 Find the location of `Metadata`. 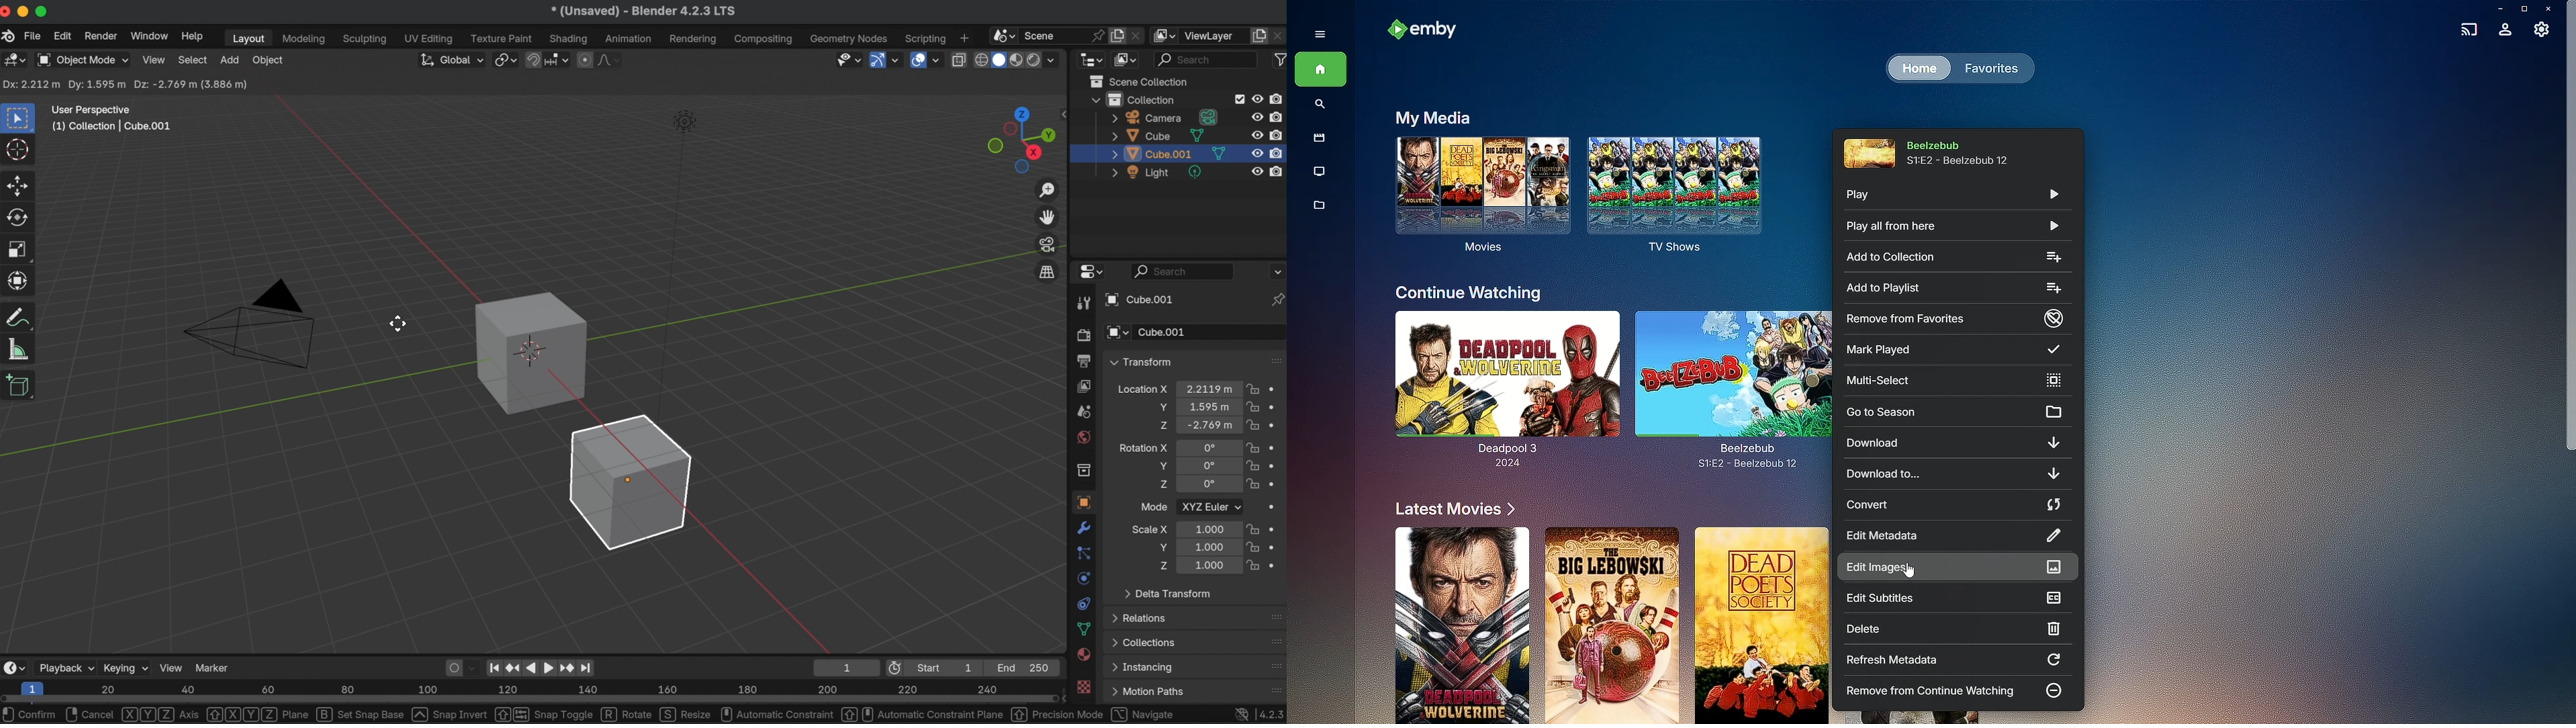

Metadata is located at coordinates (1320, 212).